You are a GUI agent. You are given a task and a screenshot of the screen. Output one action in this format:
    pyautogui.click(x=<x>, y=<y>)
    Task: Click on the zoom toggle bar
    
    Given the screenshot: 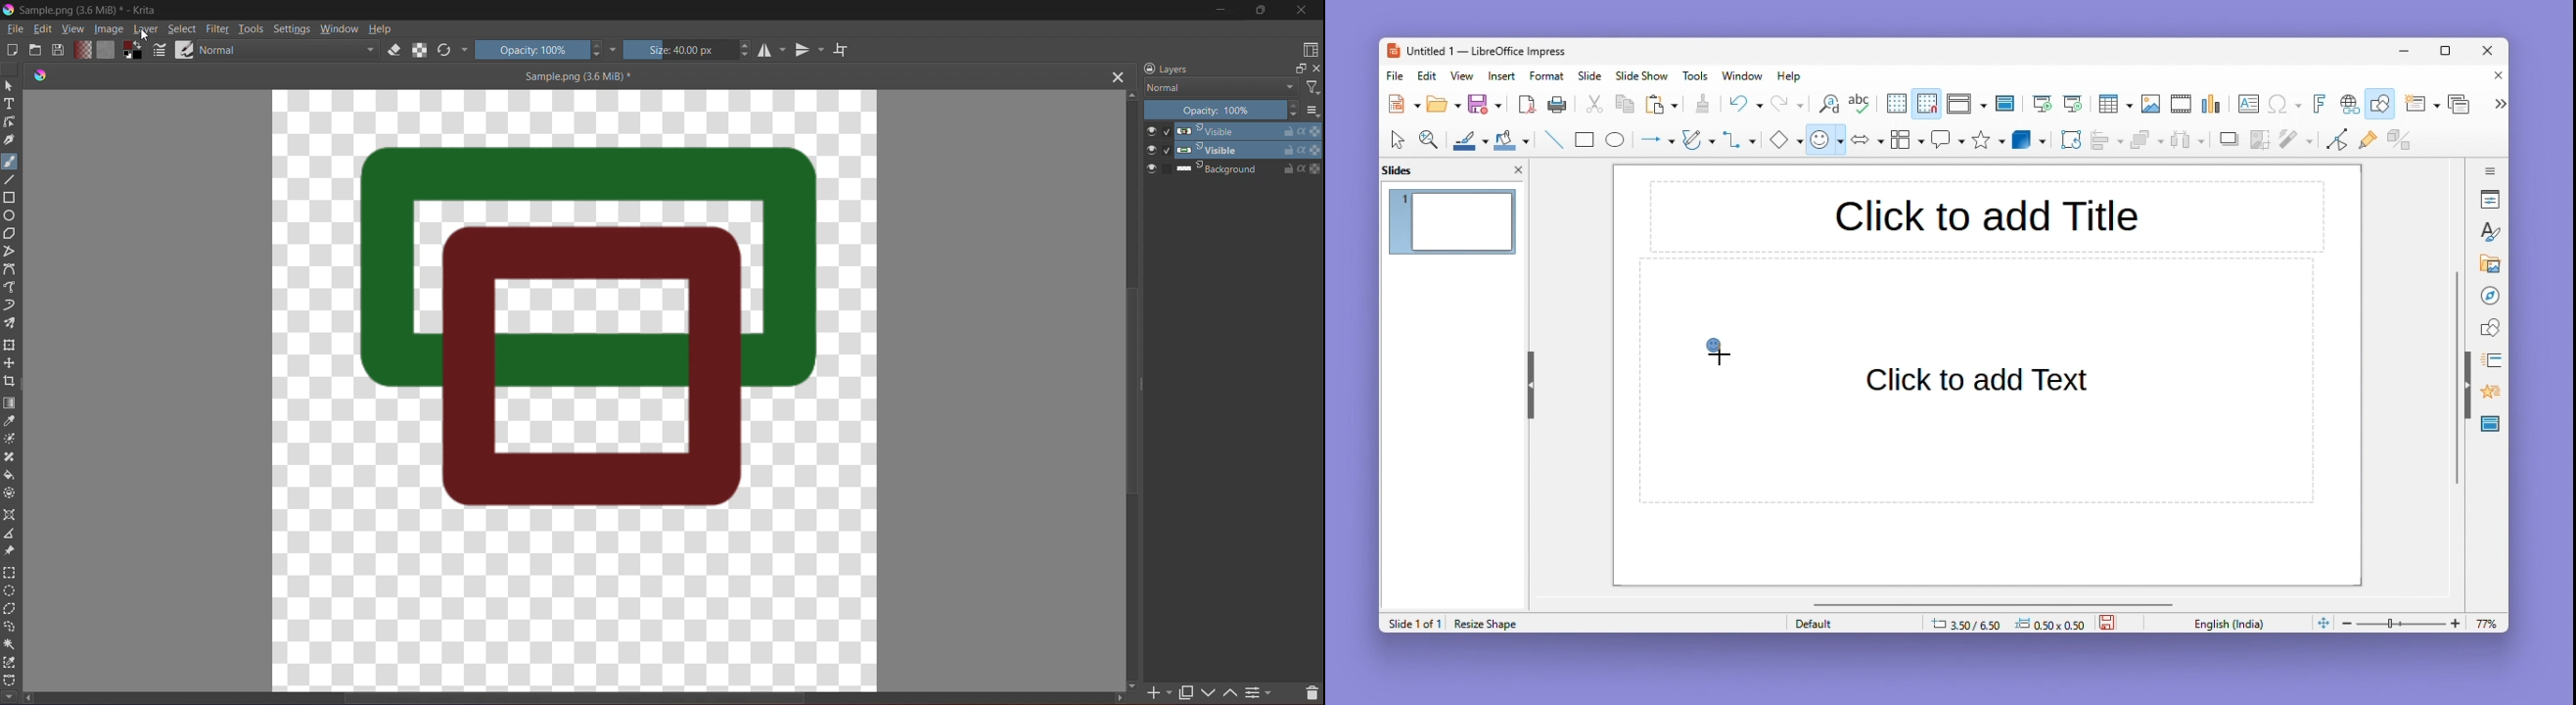 What is the action you would take?
    pyautogui.click(x=2406, y=623)
    